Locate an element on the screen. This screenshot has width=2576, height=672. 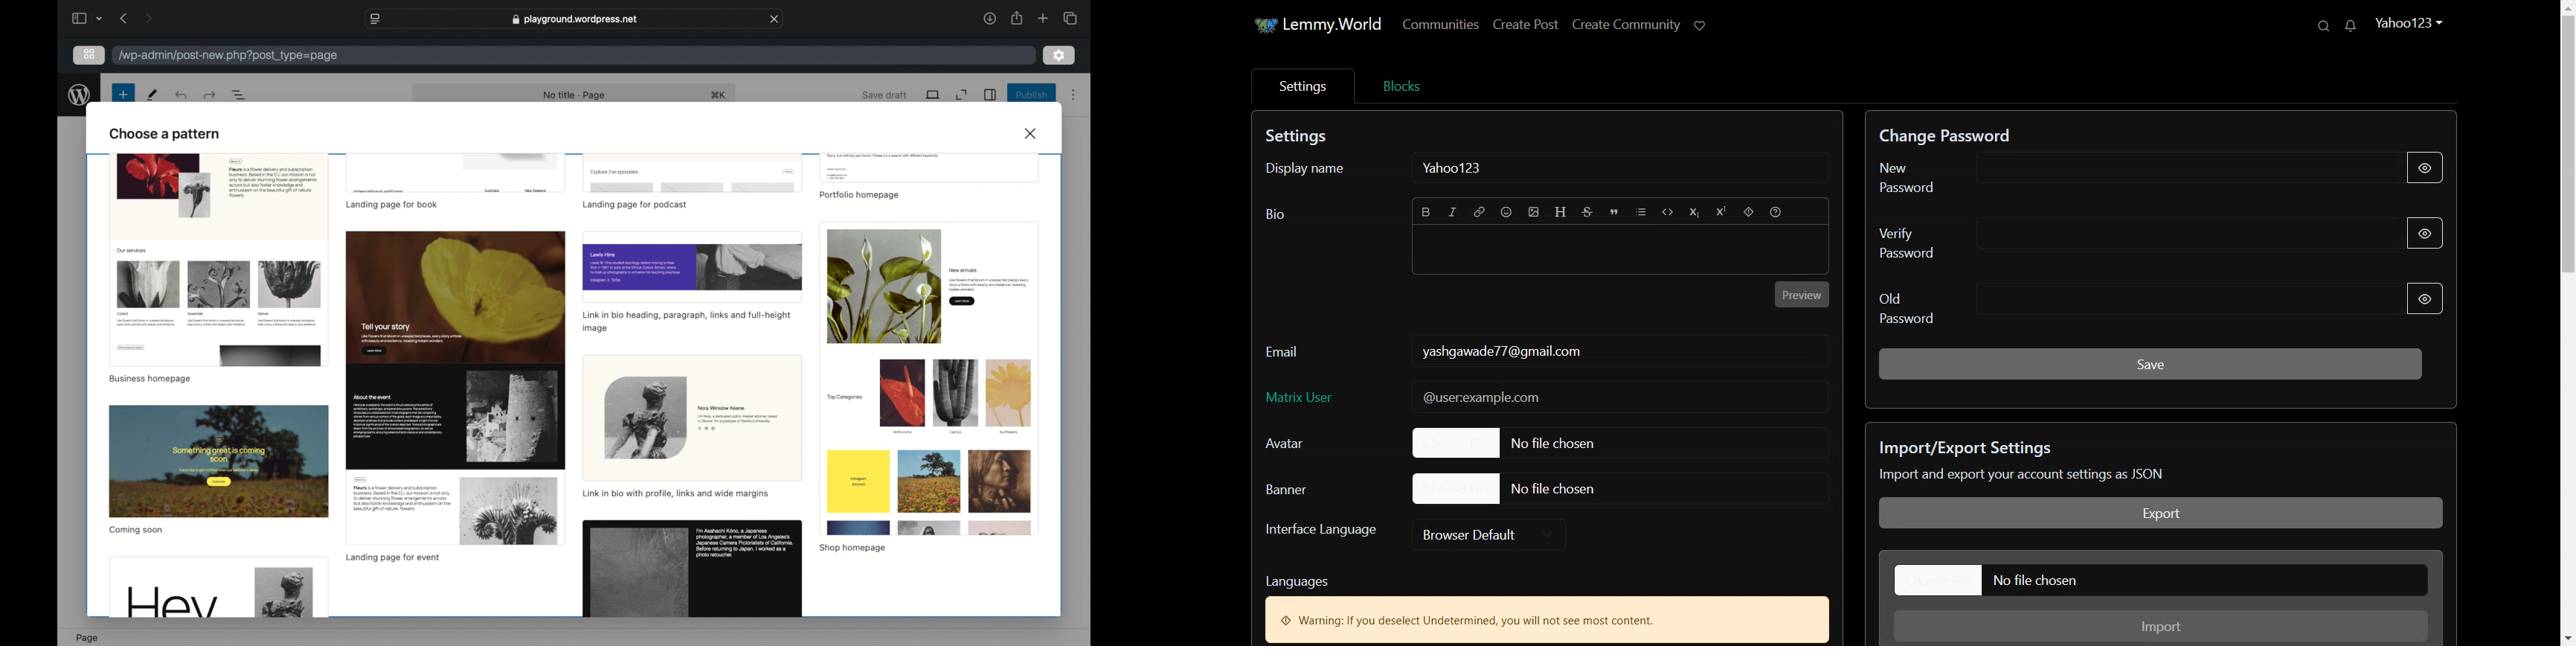
Baner is located at coordinates (1304, 488).